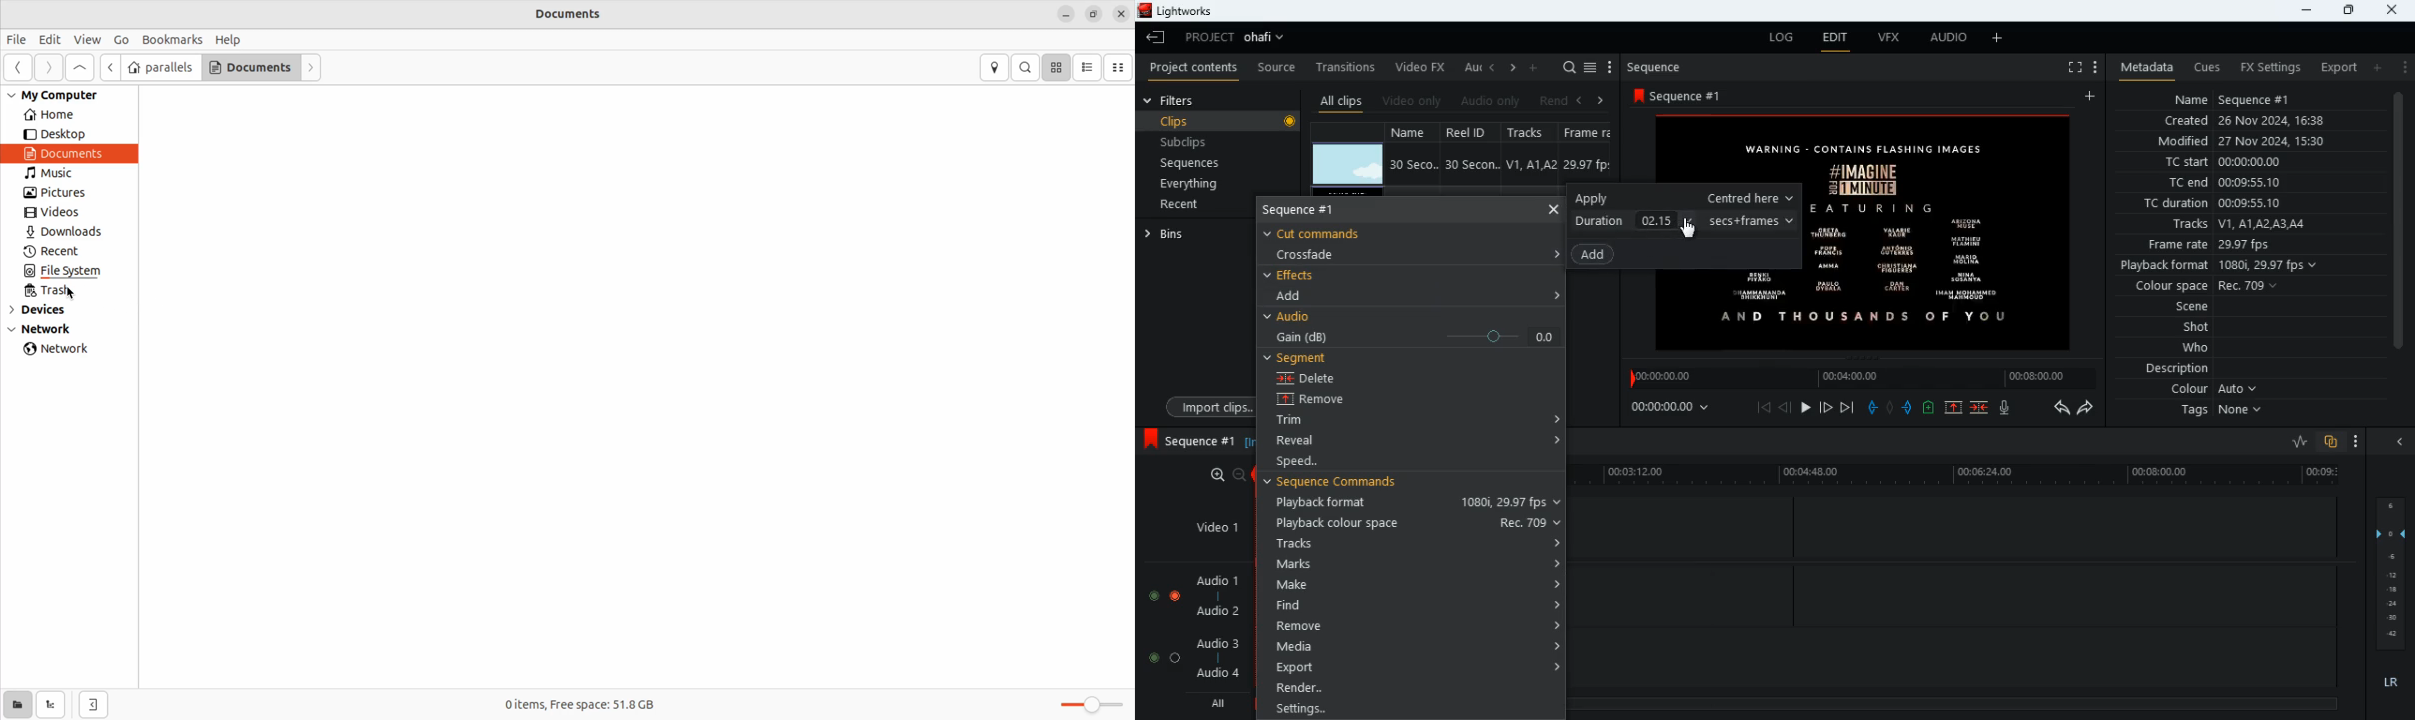 Image resolution: width=2436 pixels, height=728 pixels. I want to click on delete, so click(1323, 378).